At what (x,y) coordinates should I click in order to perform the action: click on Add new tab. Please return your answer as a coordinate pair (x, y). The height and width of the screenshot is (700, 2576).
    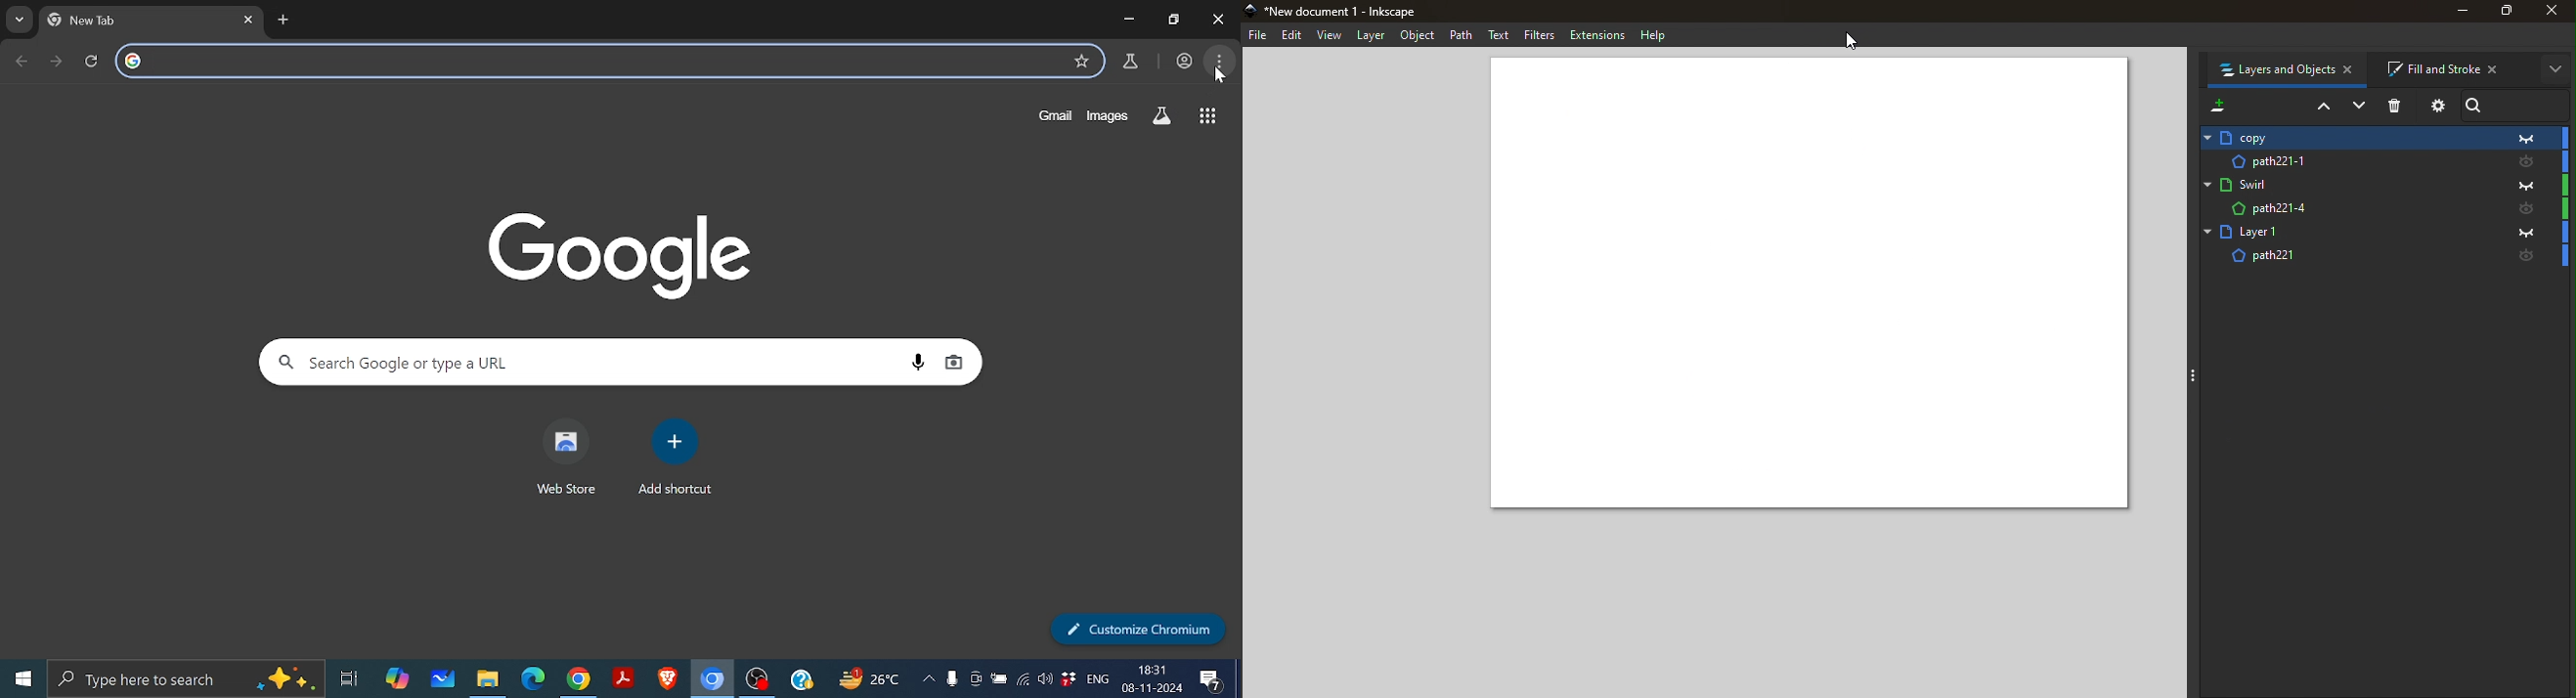
    Looking at the image, I should click on (284, 19).